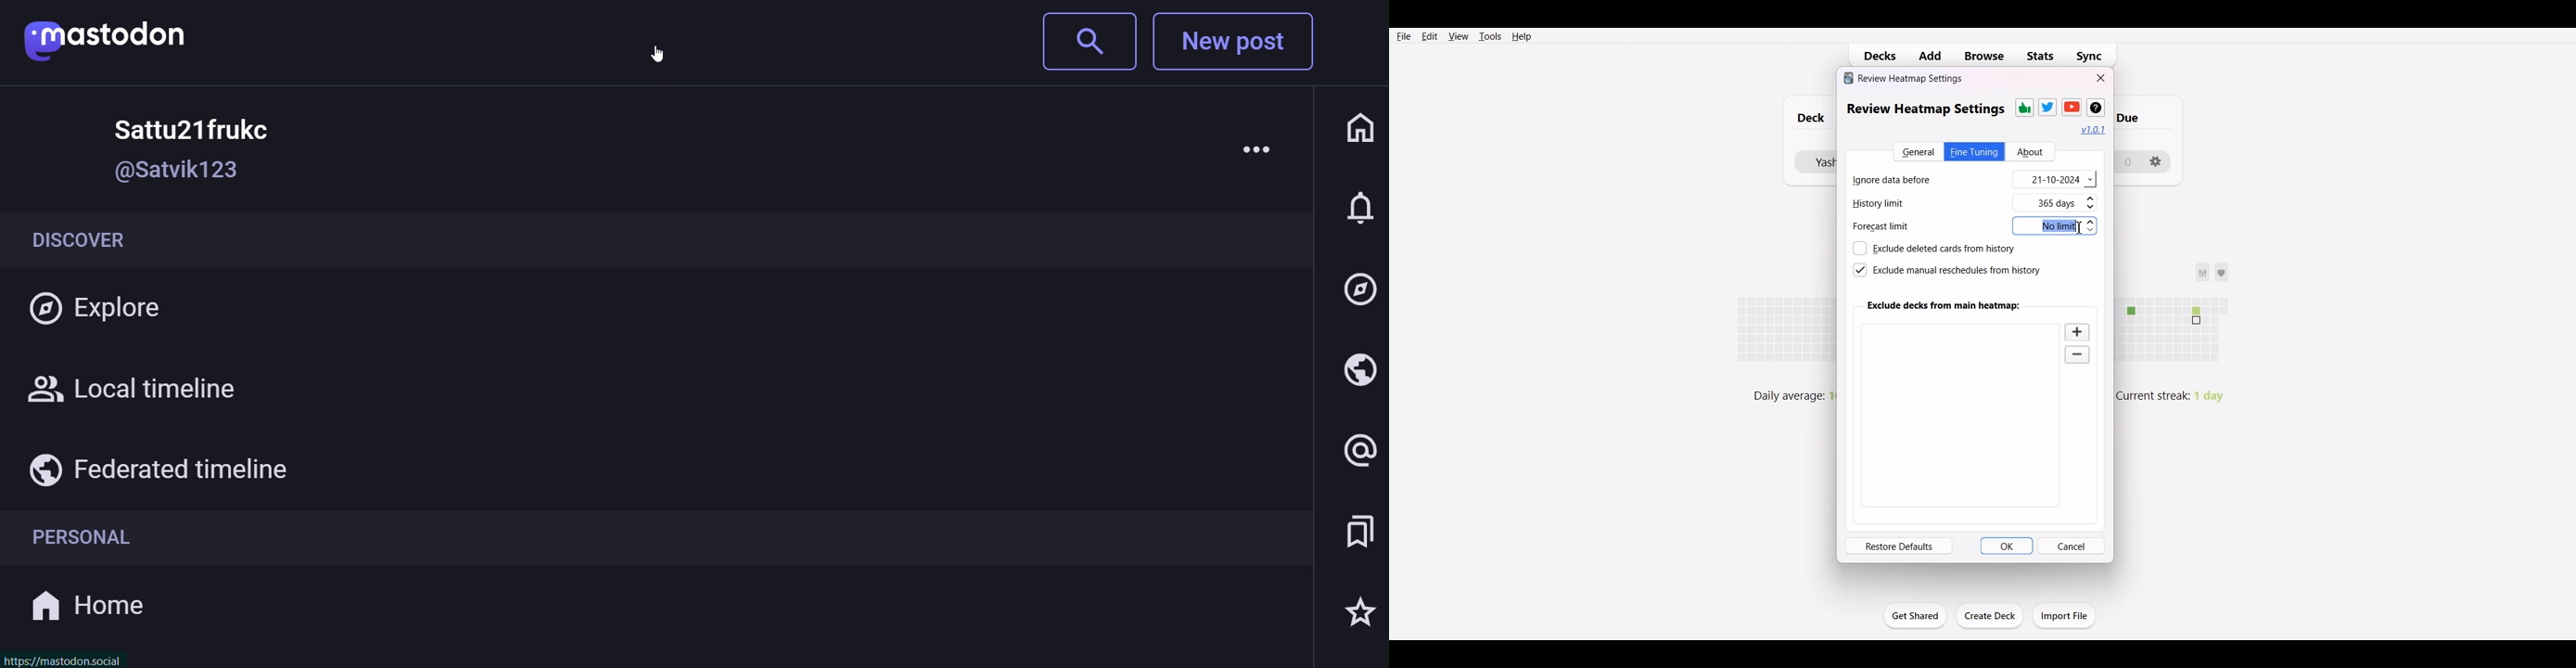 This screenshot has width=2576, height=672. I want to click on Add, so click(1933, 55).